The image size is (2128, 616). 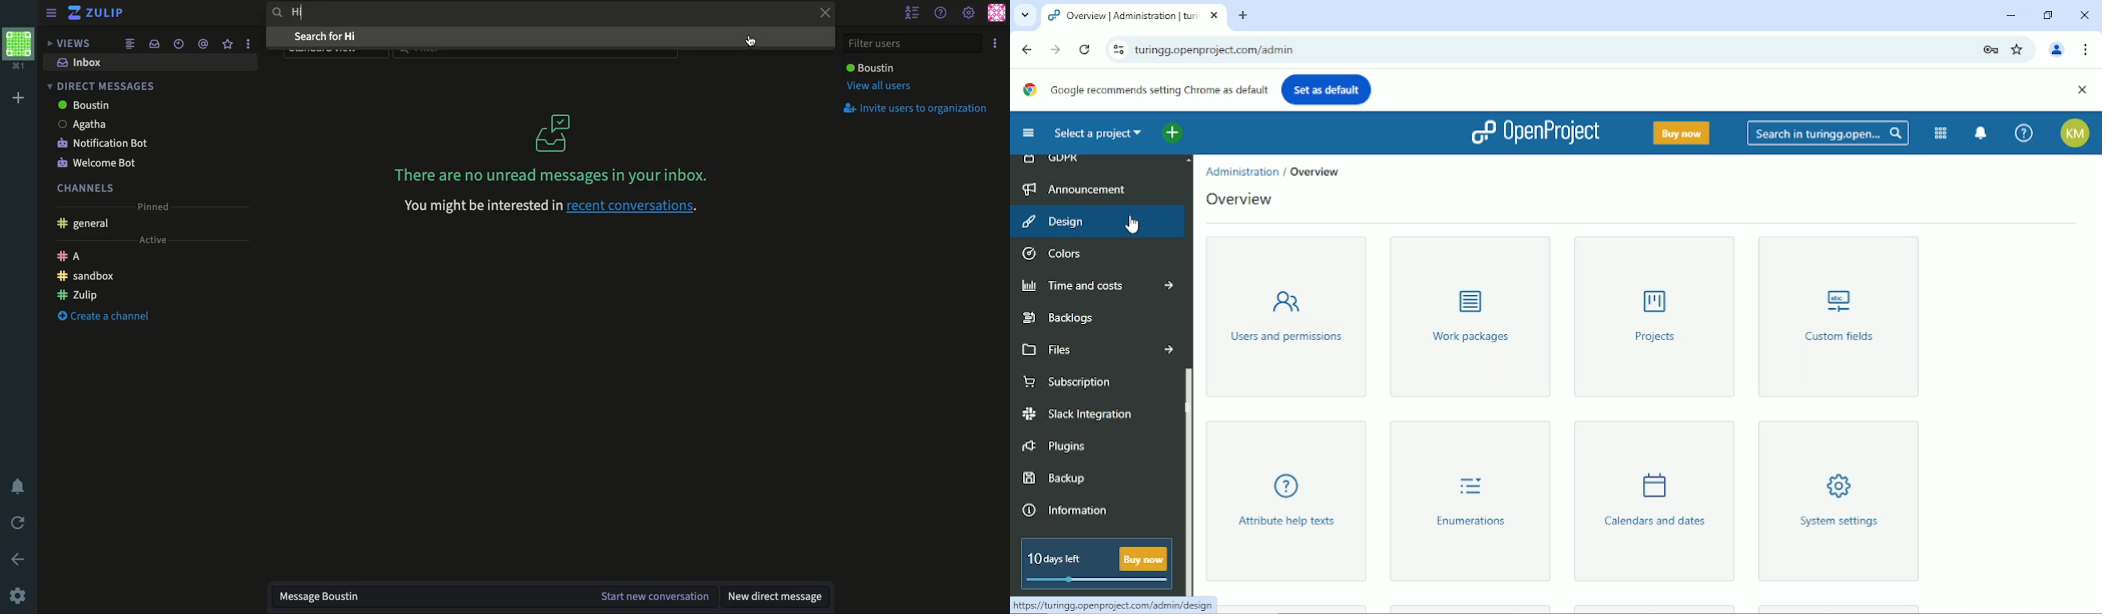 What do you see at coordinates (1053, 477) in the screenshot?
I see `Backup` at bounding box center [1053, 477].